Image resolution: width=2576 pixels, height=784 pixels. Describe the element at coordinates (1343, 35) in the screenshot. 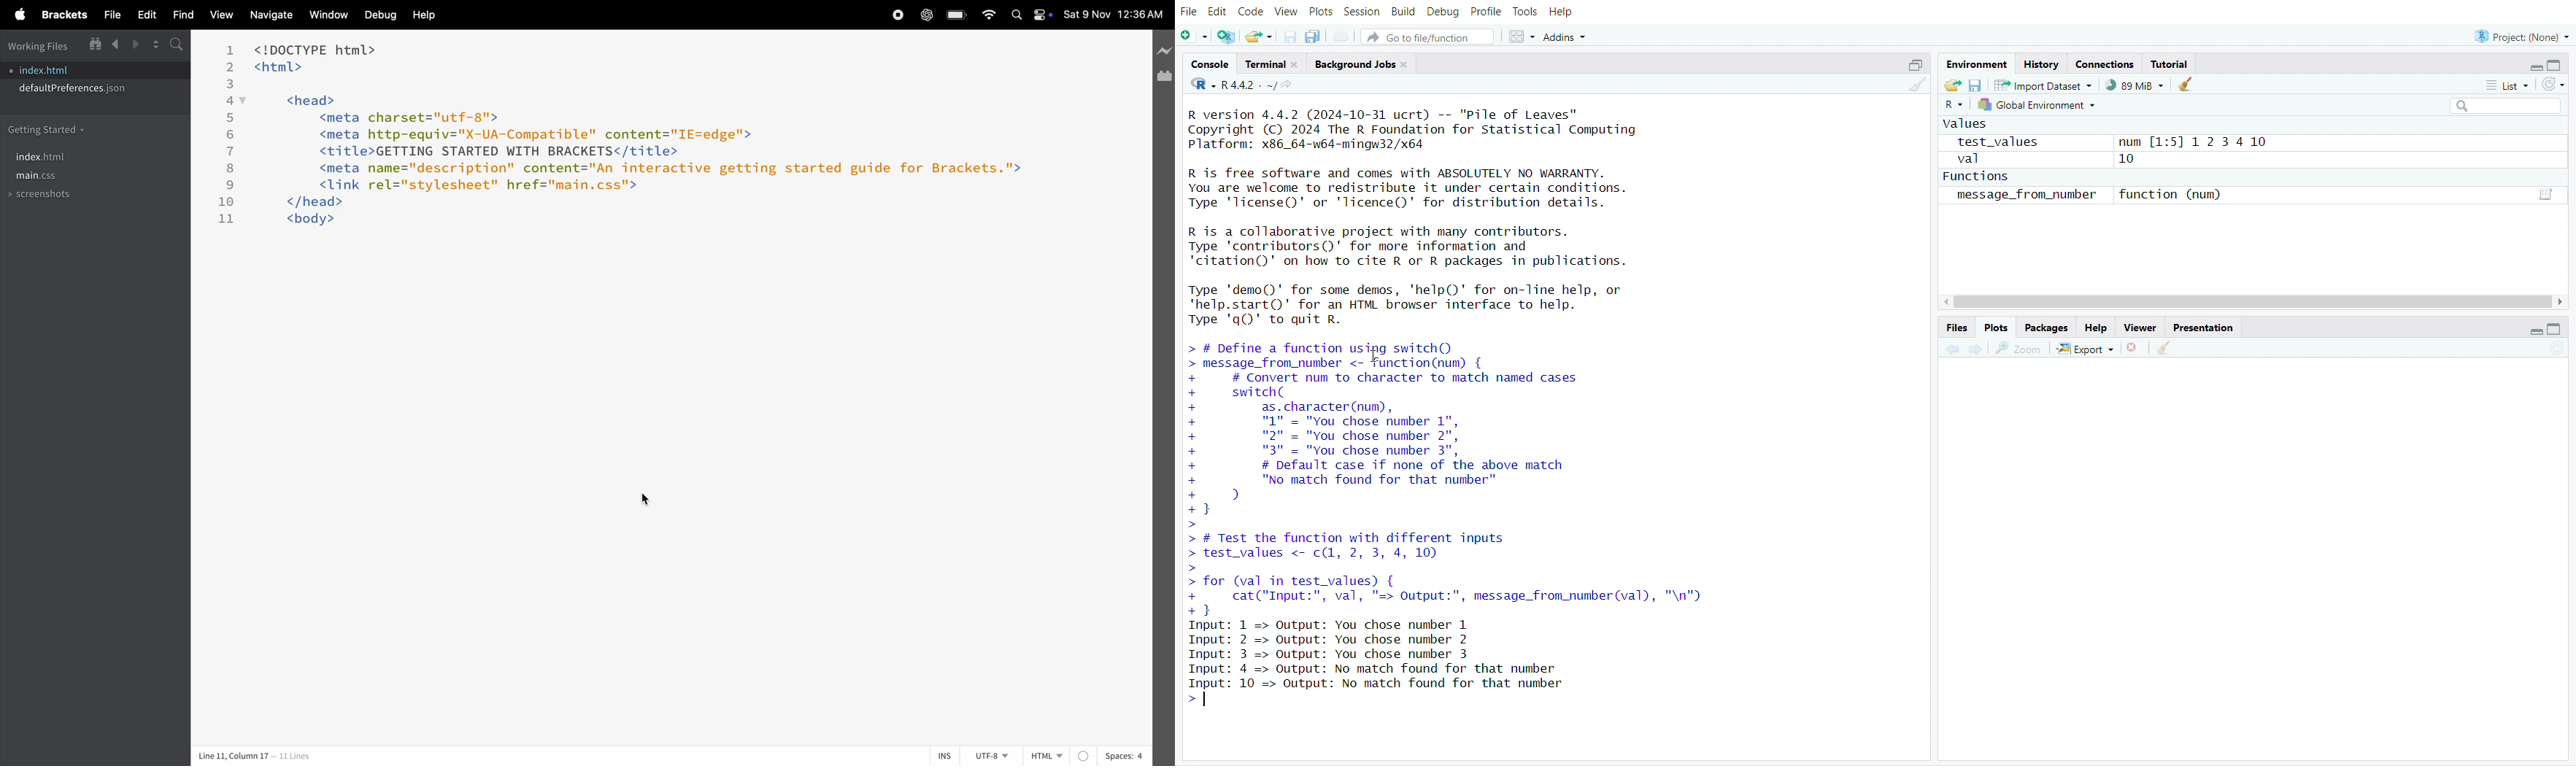

I see `Print the current file` at that location.